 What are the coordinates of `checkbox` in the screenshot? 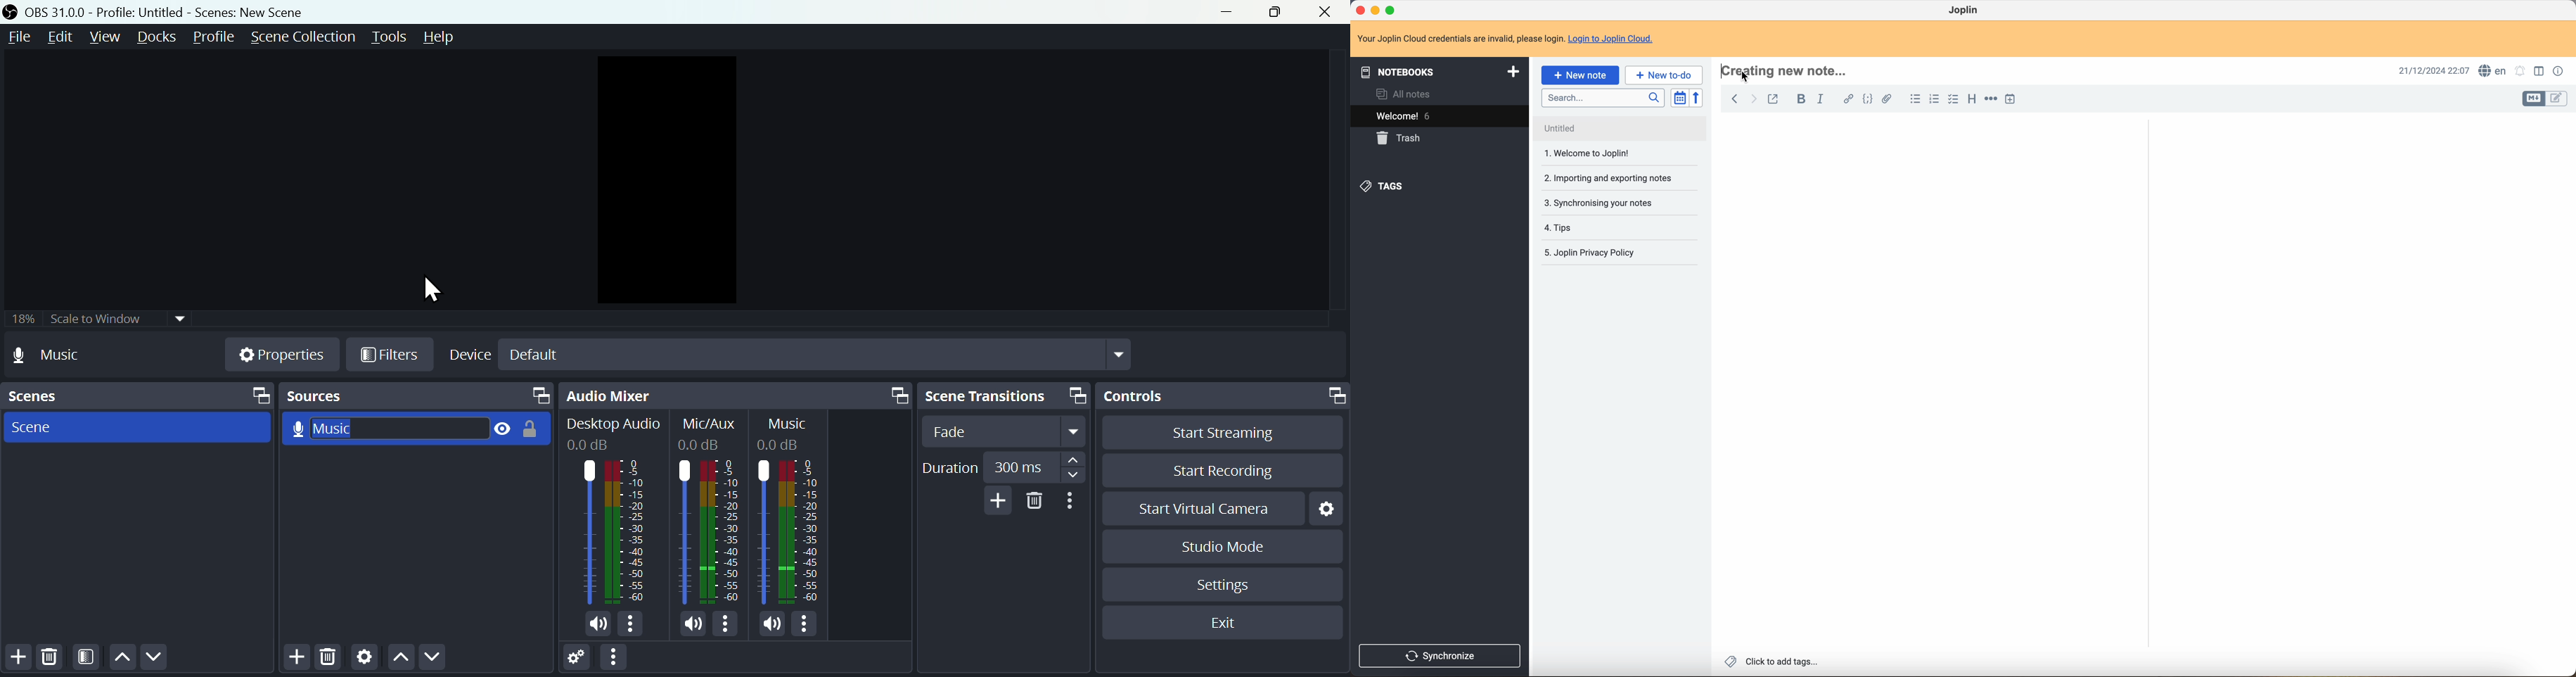 It's located at (1953, 100).